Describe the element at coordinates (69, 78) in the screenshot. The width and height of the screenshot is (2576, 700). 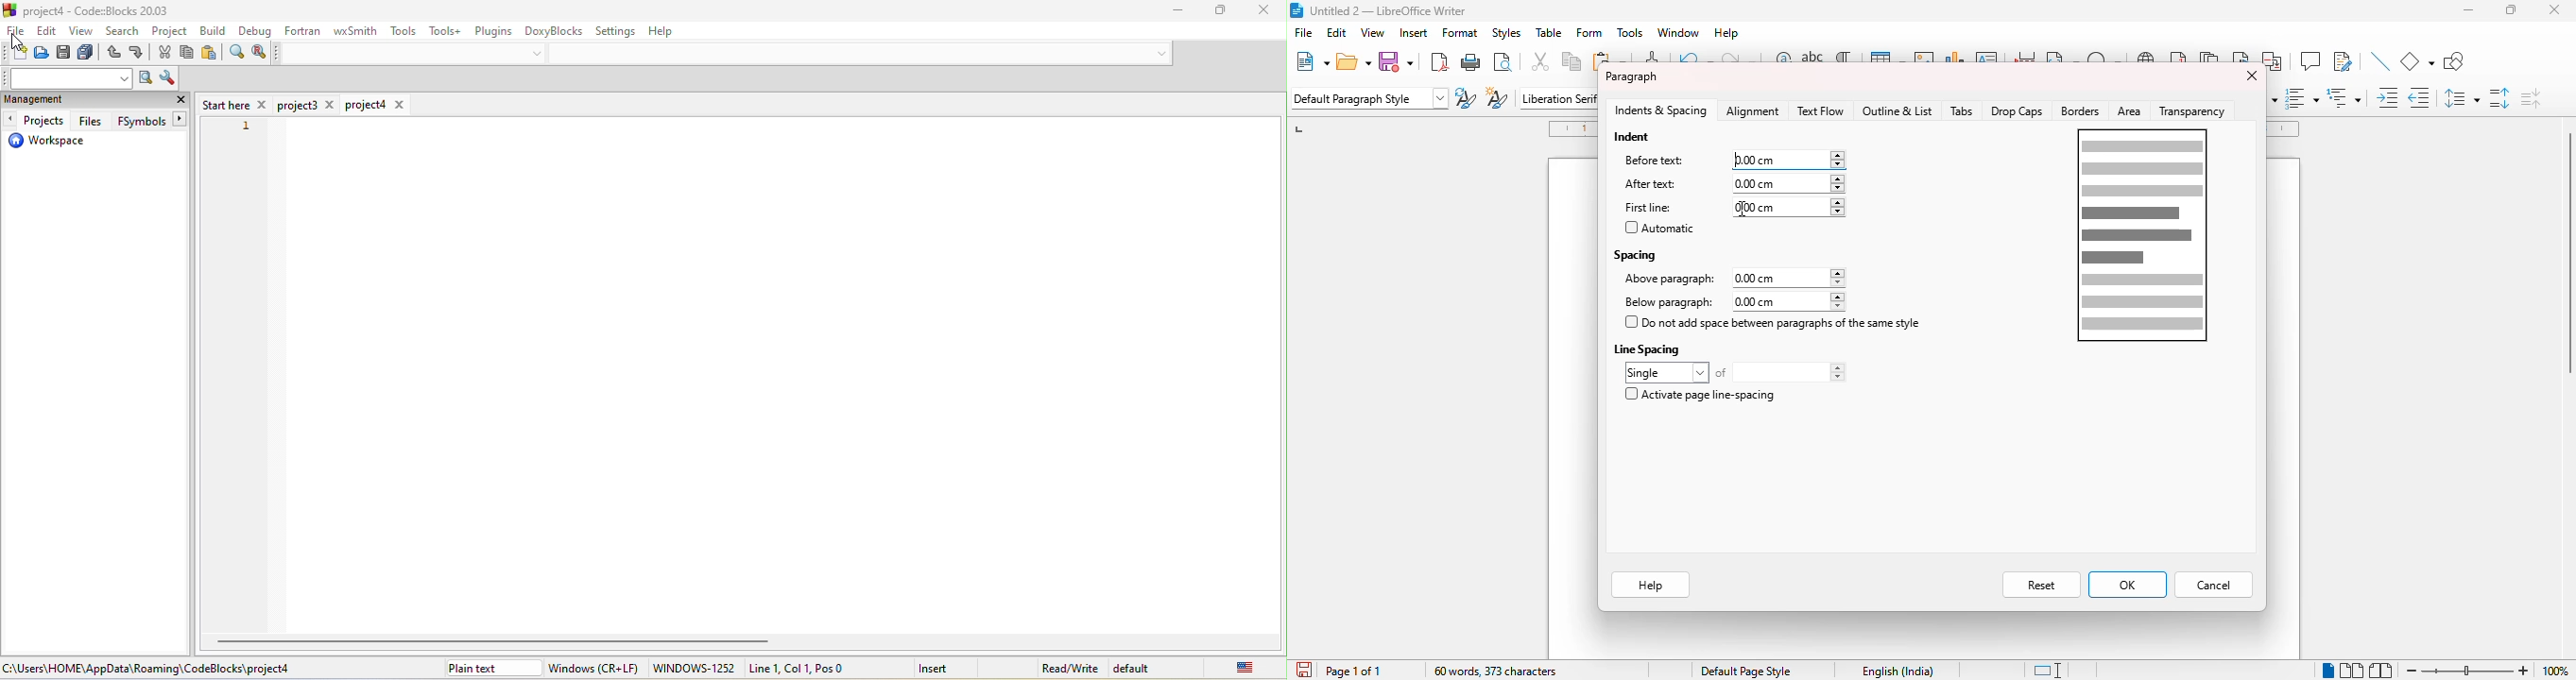
I see `text to search` at that location.